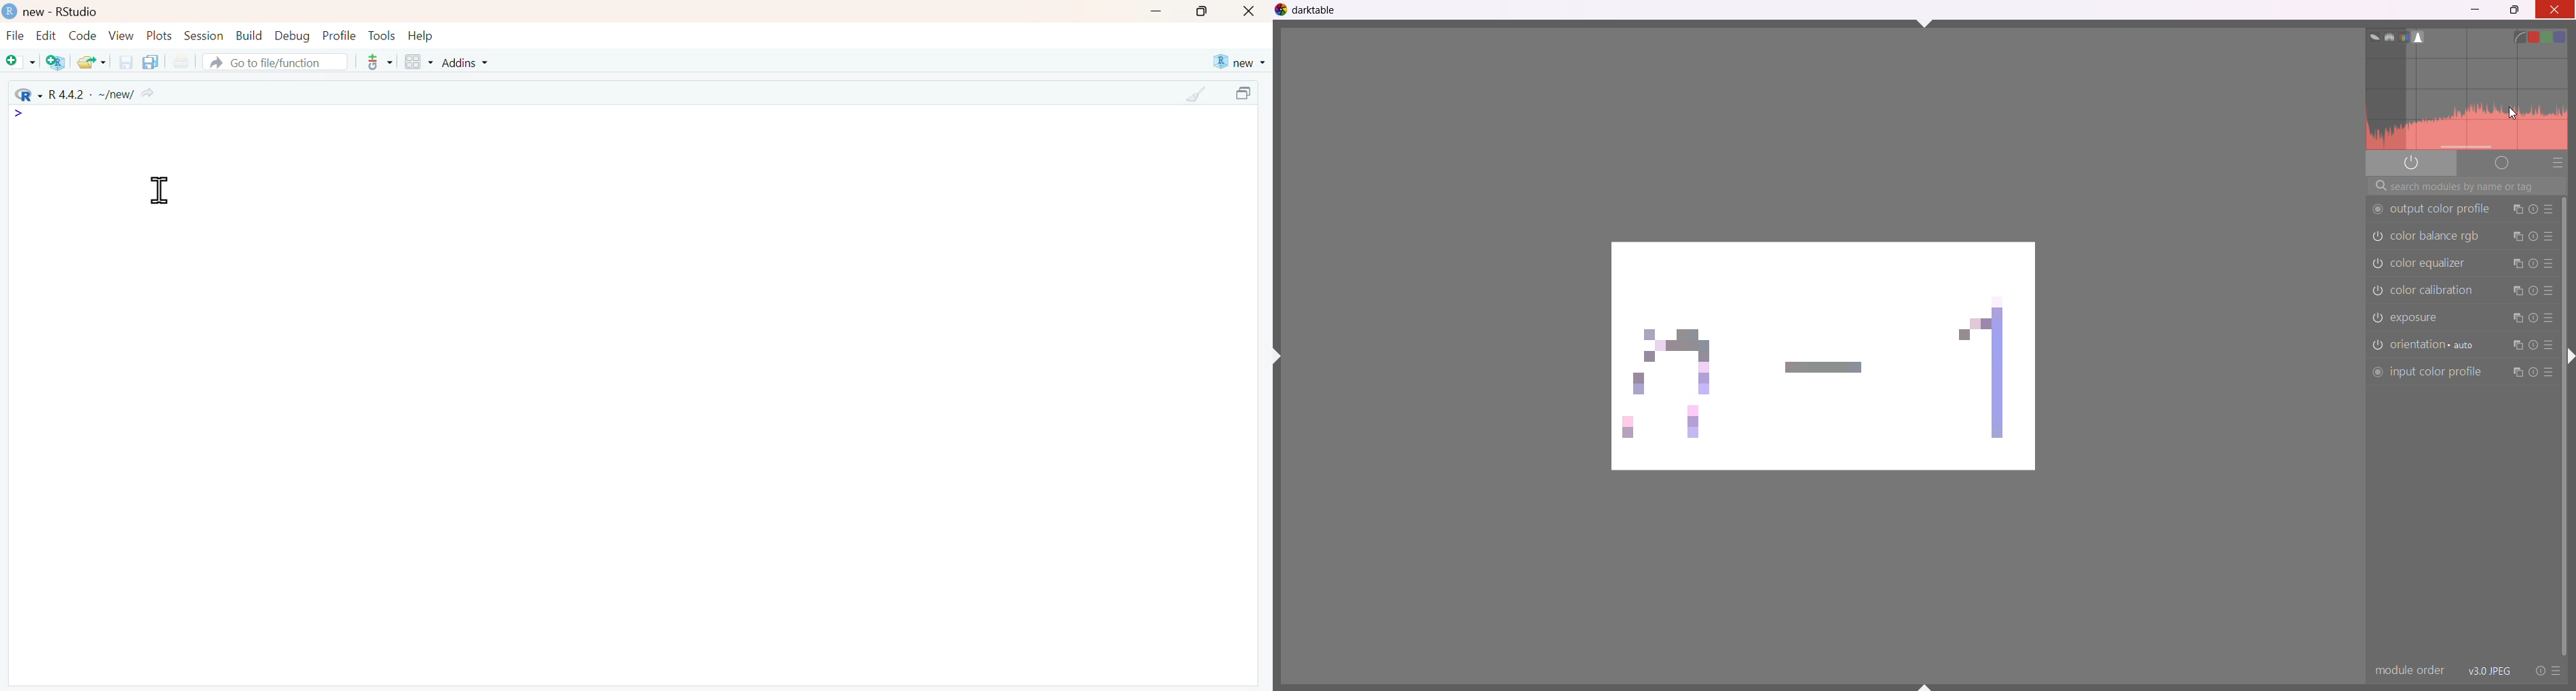  Describe the element at coordinates (1249, 12) in the screenshot. I see `close` at that location.